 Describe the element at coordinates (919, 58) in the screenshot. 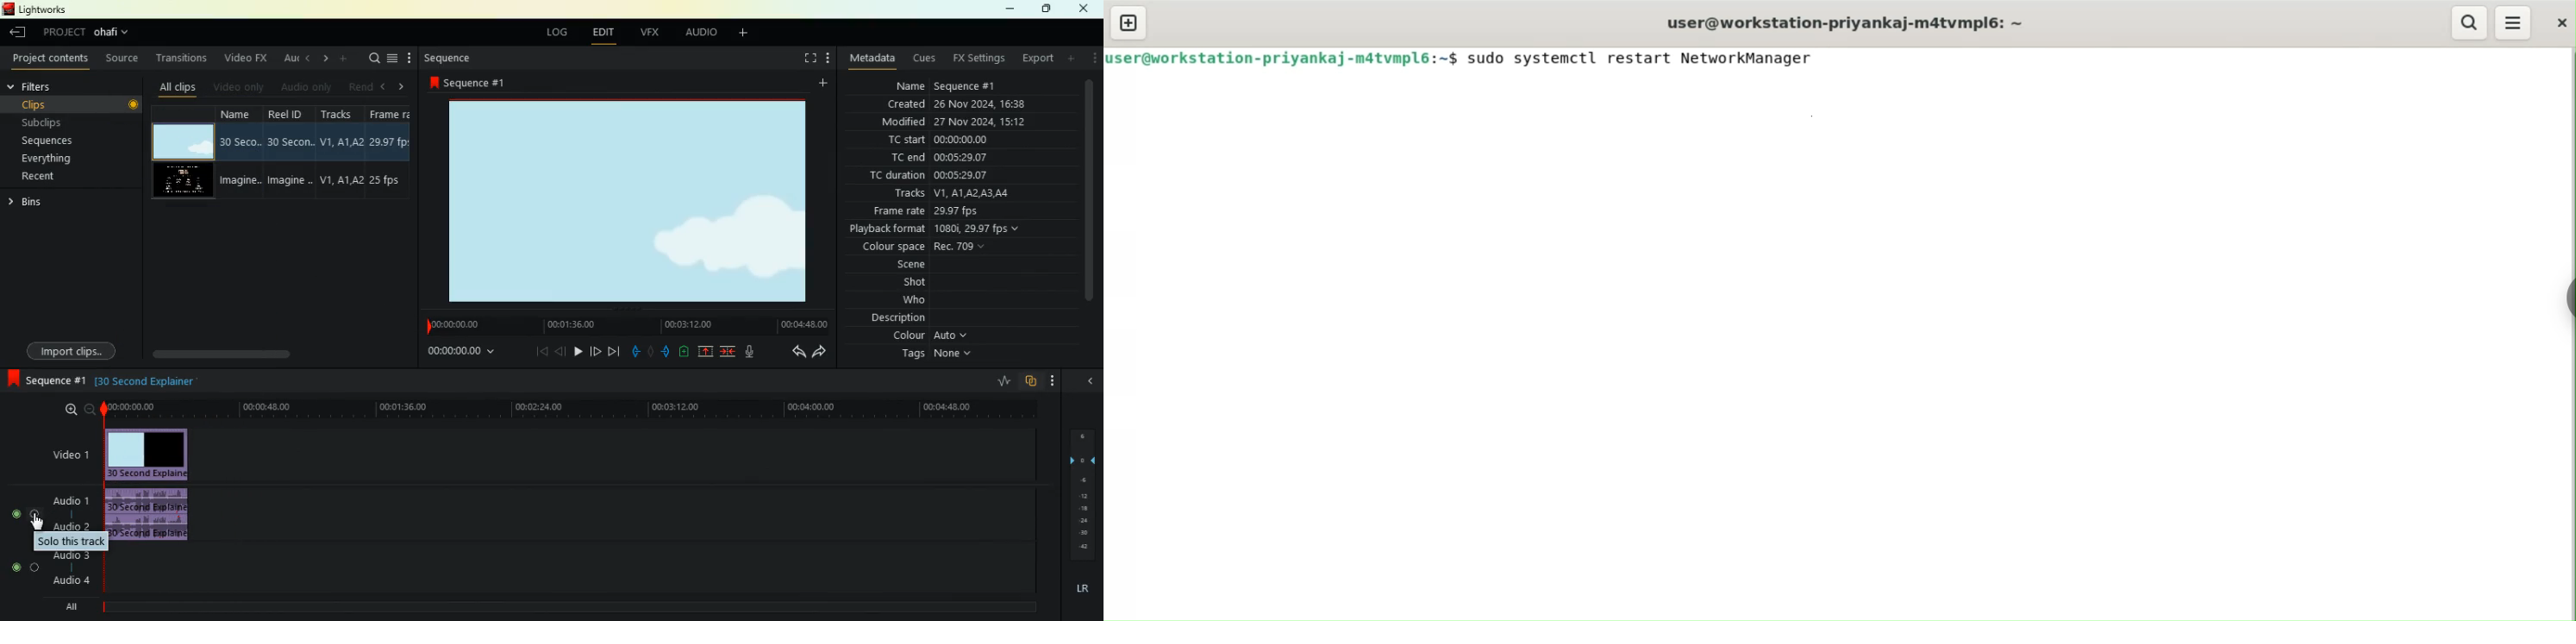

I see `cues` at that location.